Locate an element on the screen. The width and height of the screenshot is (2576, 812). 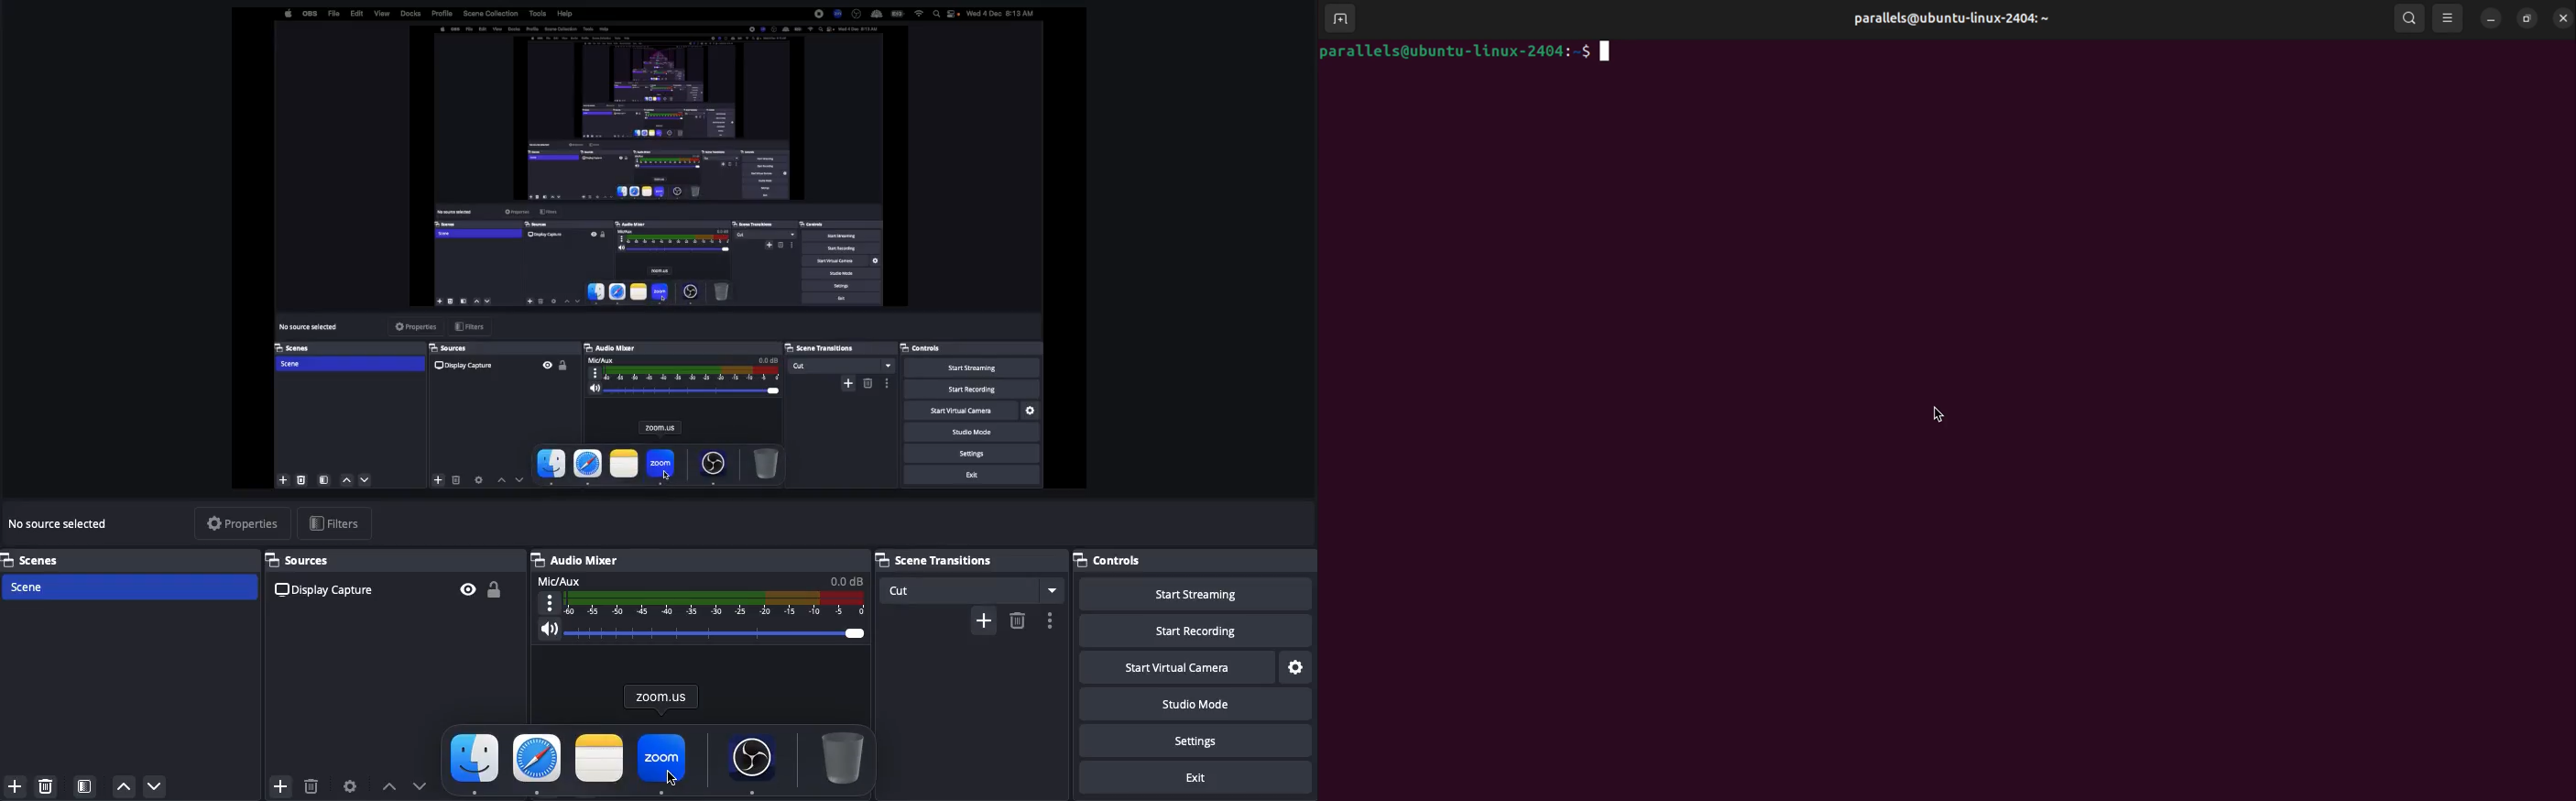
Move down is located at coordinates (156, 785).